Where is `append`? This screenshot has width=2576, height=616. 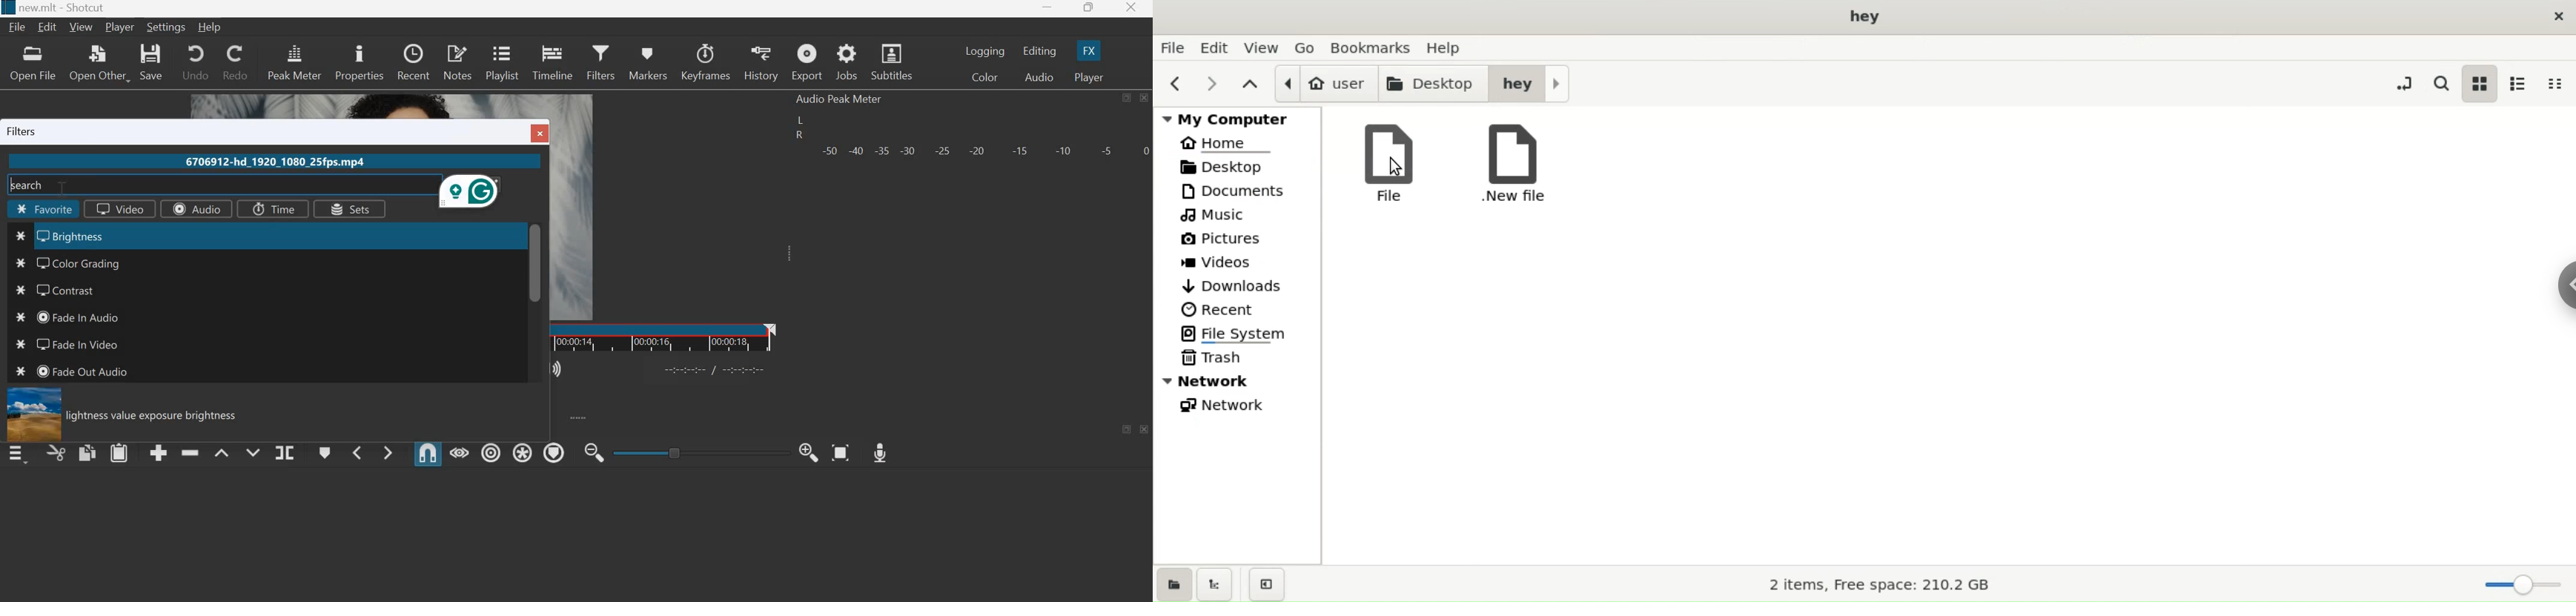
append is located at coordinates (159, 452).